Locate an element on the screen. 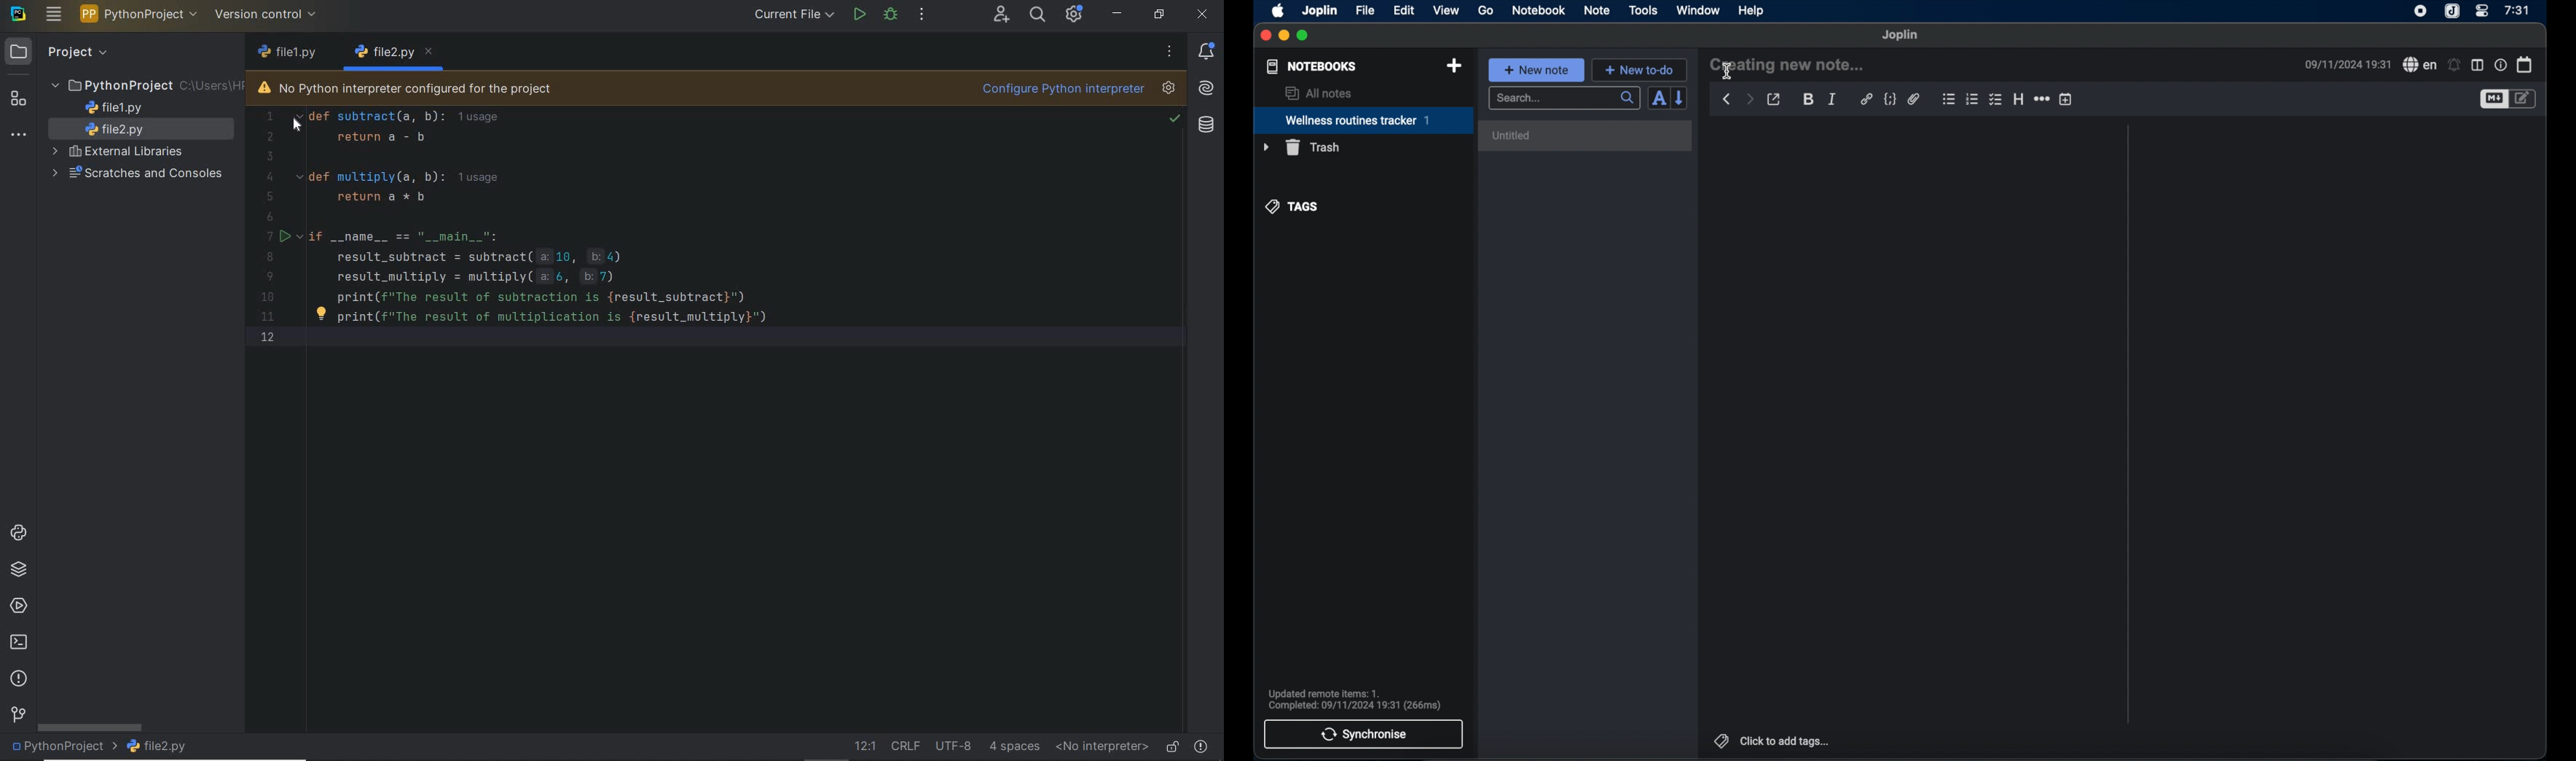 The image size is (2576, 784). Numbers is located at coordinates (264, 227).